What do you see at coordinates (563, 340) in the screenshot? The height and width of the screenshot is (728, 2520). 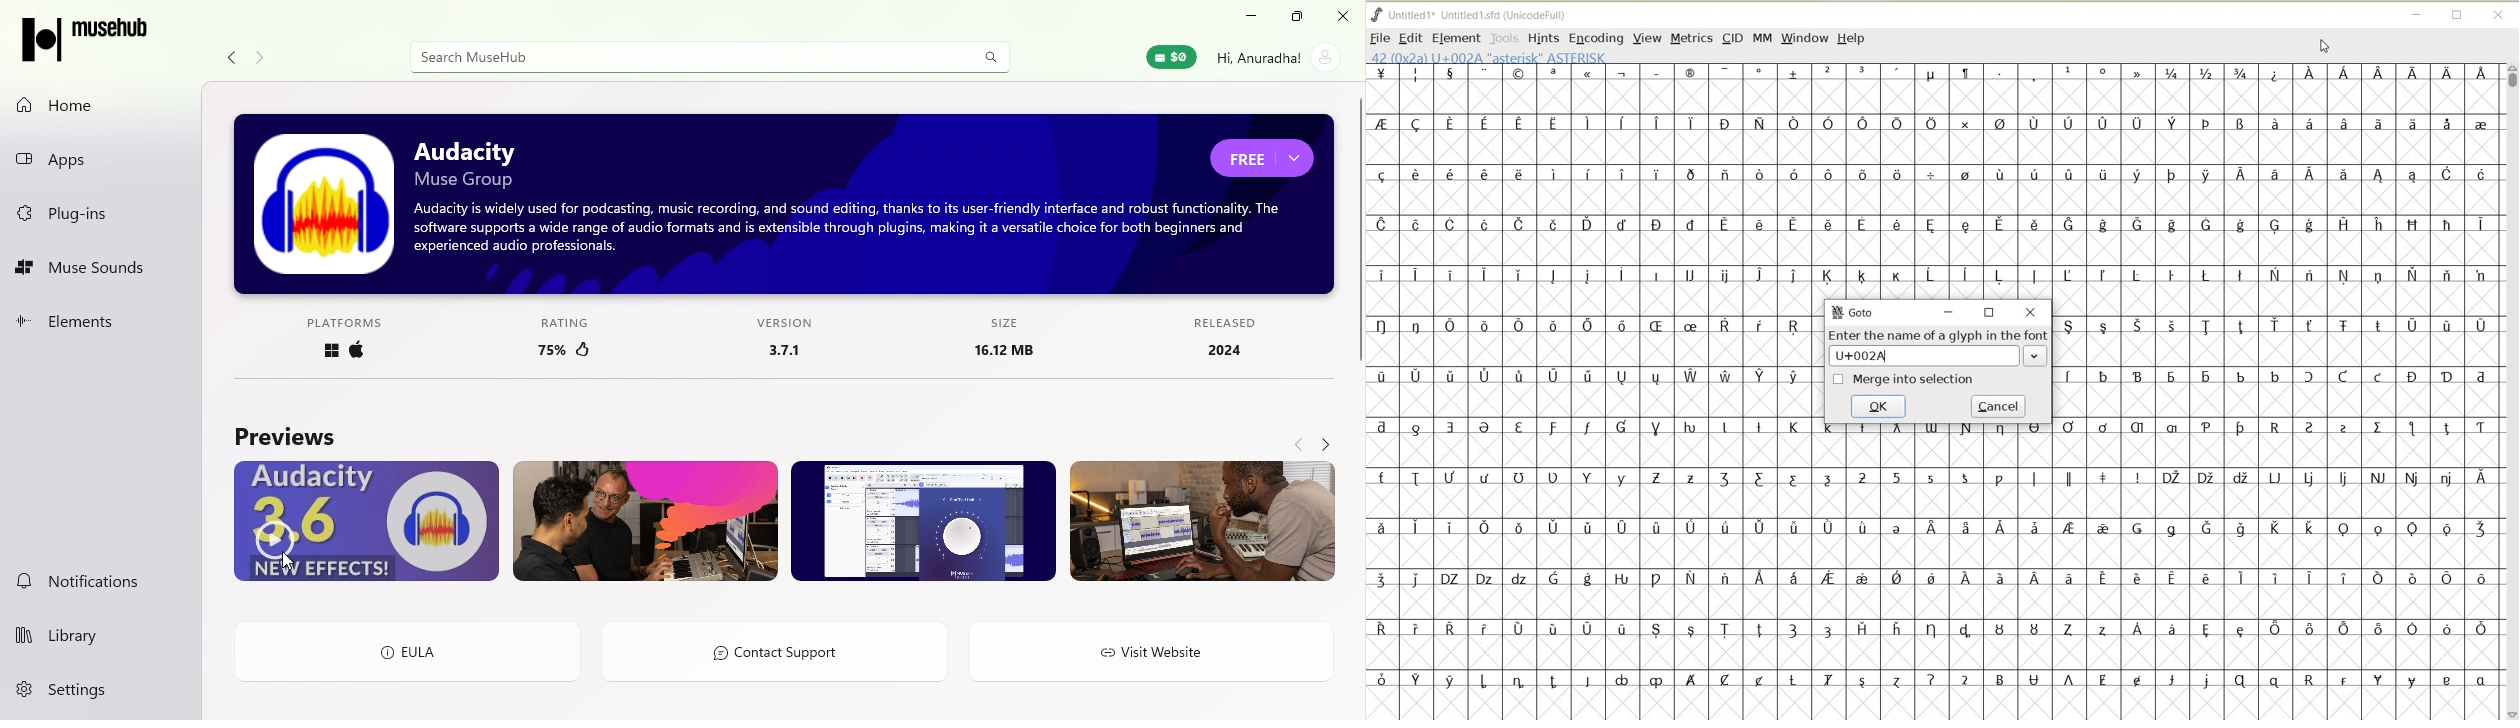 I see `Rating` at bounding box center [563, 340].